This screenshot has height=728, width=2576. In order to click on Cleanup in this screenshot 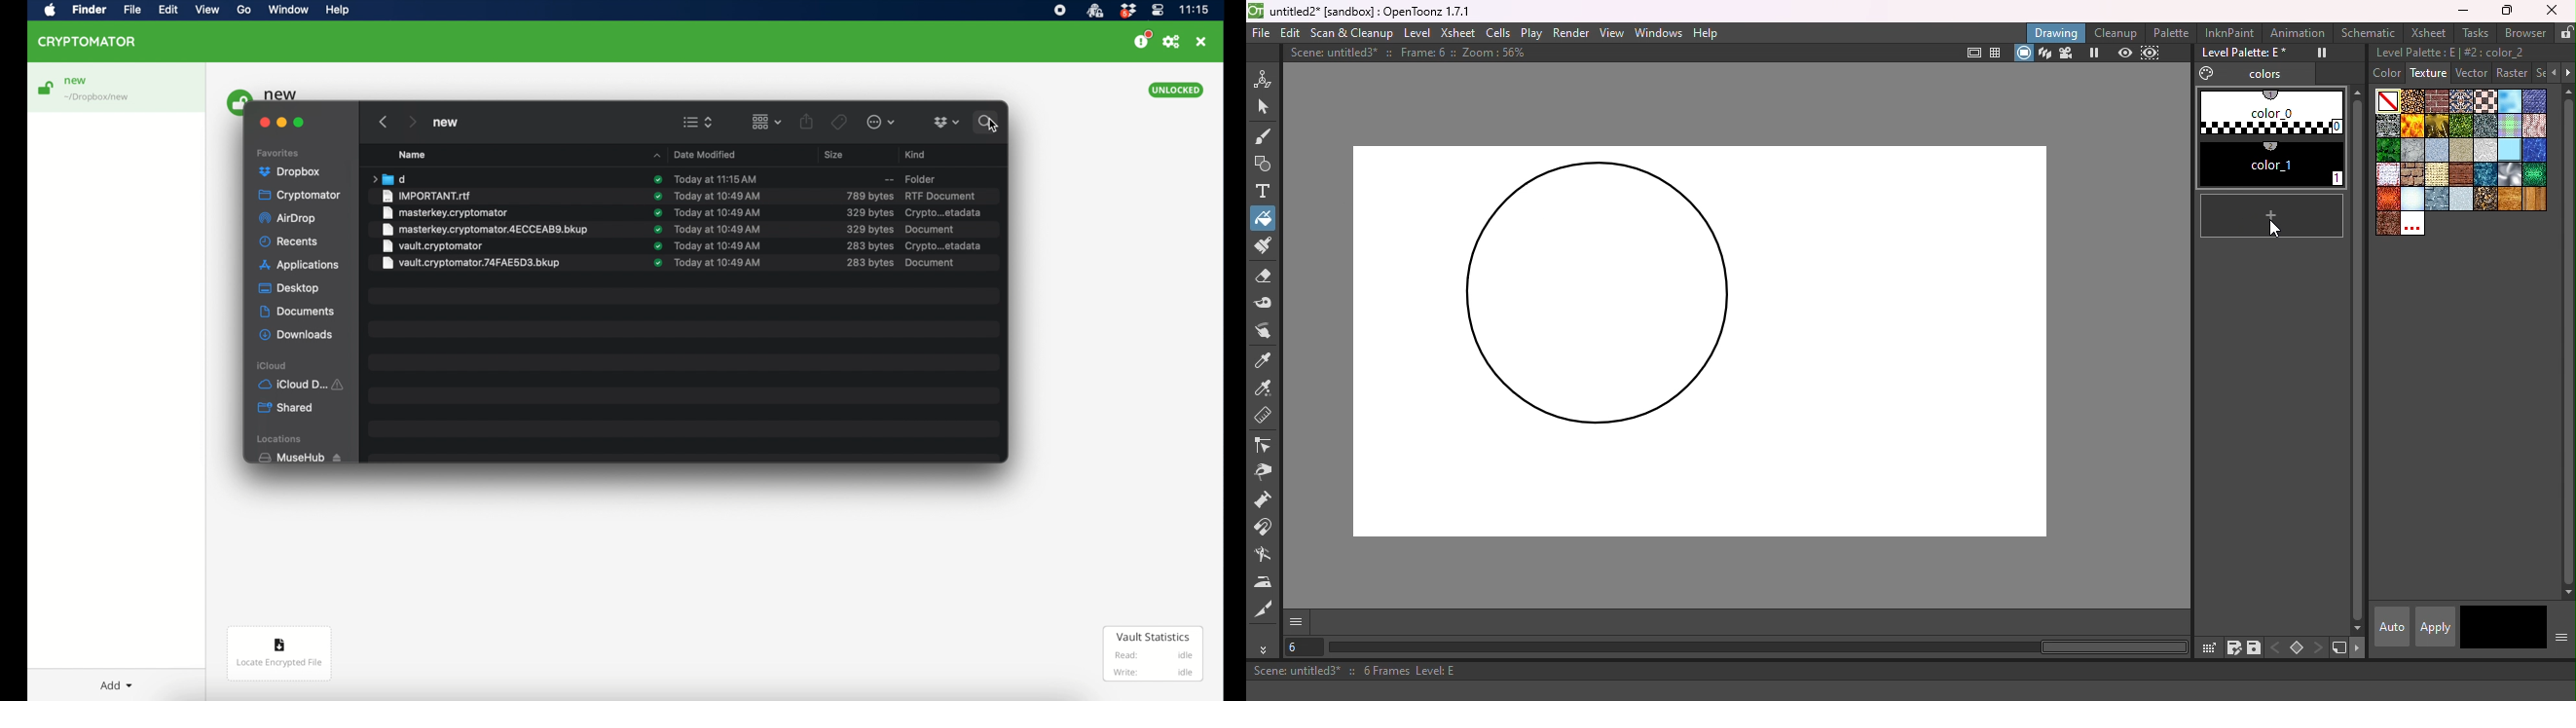, I will do `click(2116, 32)`.